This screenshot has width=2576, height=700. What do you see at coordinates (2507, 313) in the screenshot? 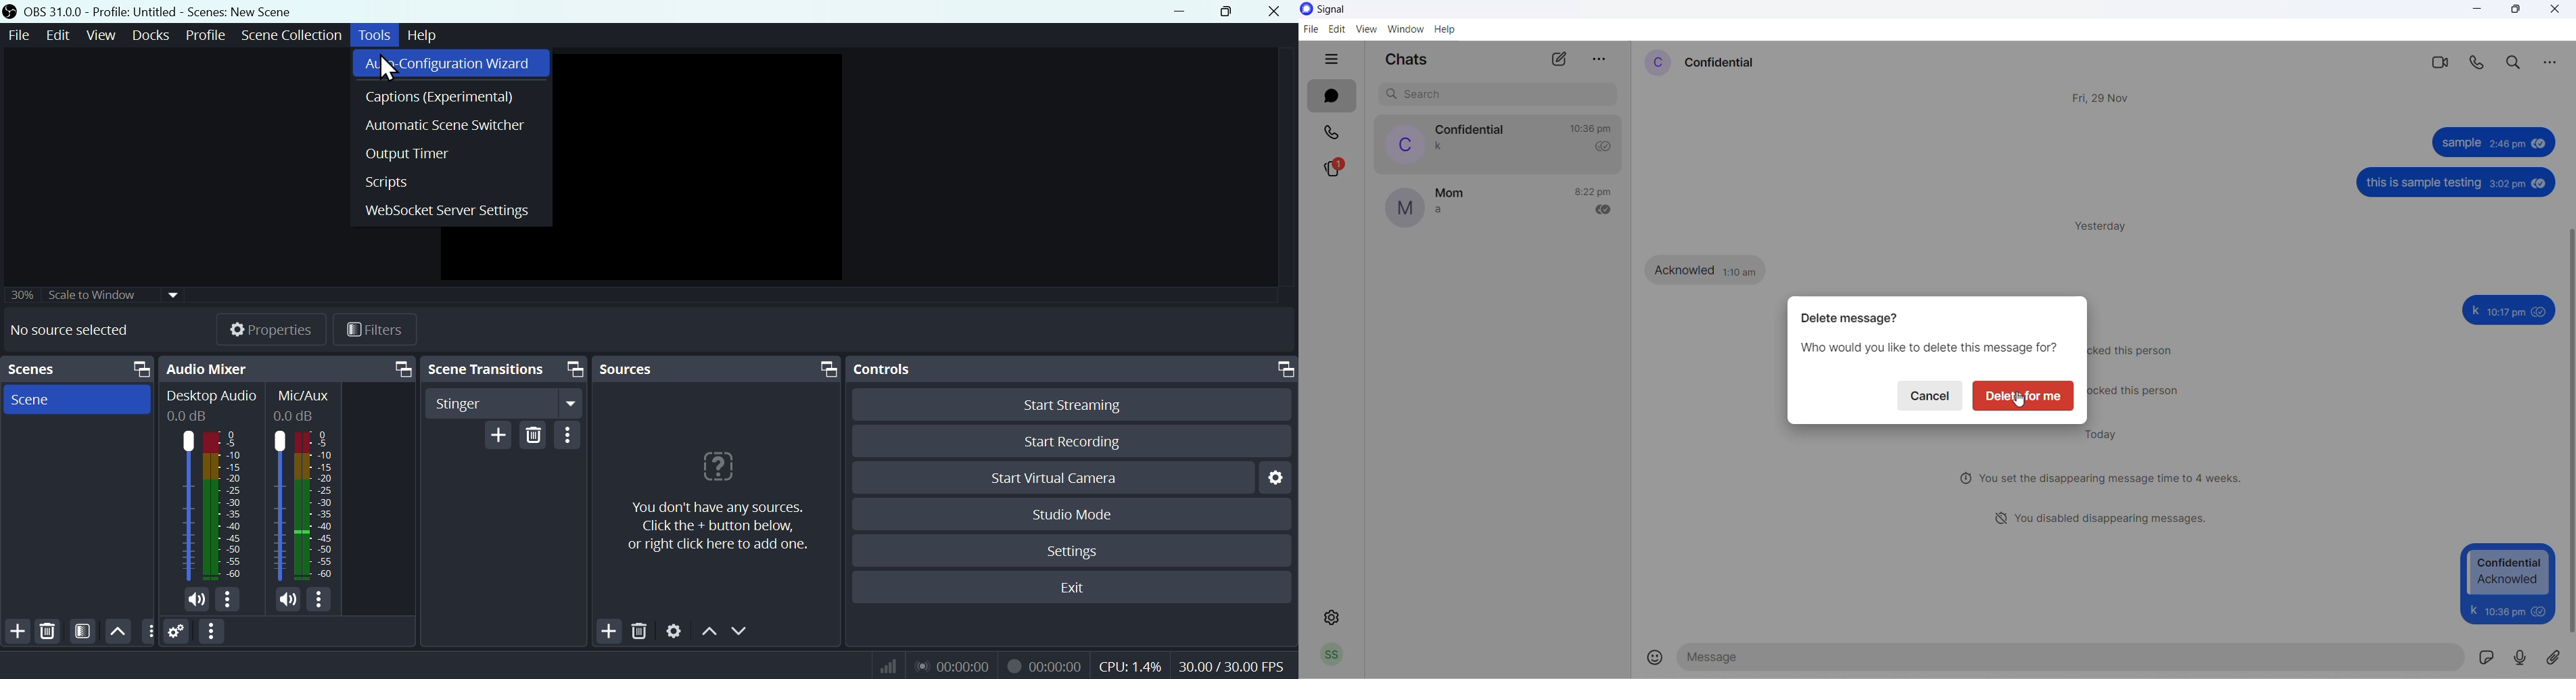
I see `10:17 pm` at bounding box center [2507, 313].